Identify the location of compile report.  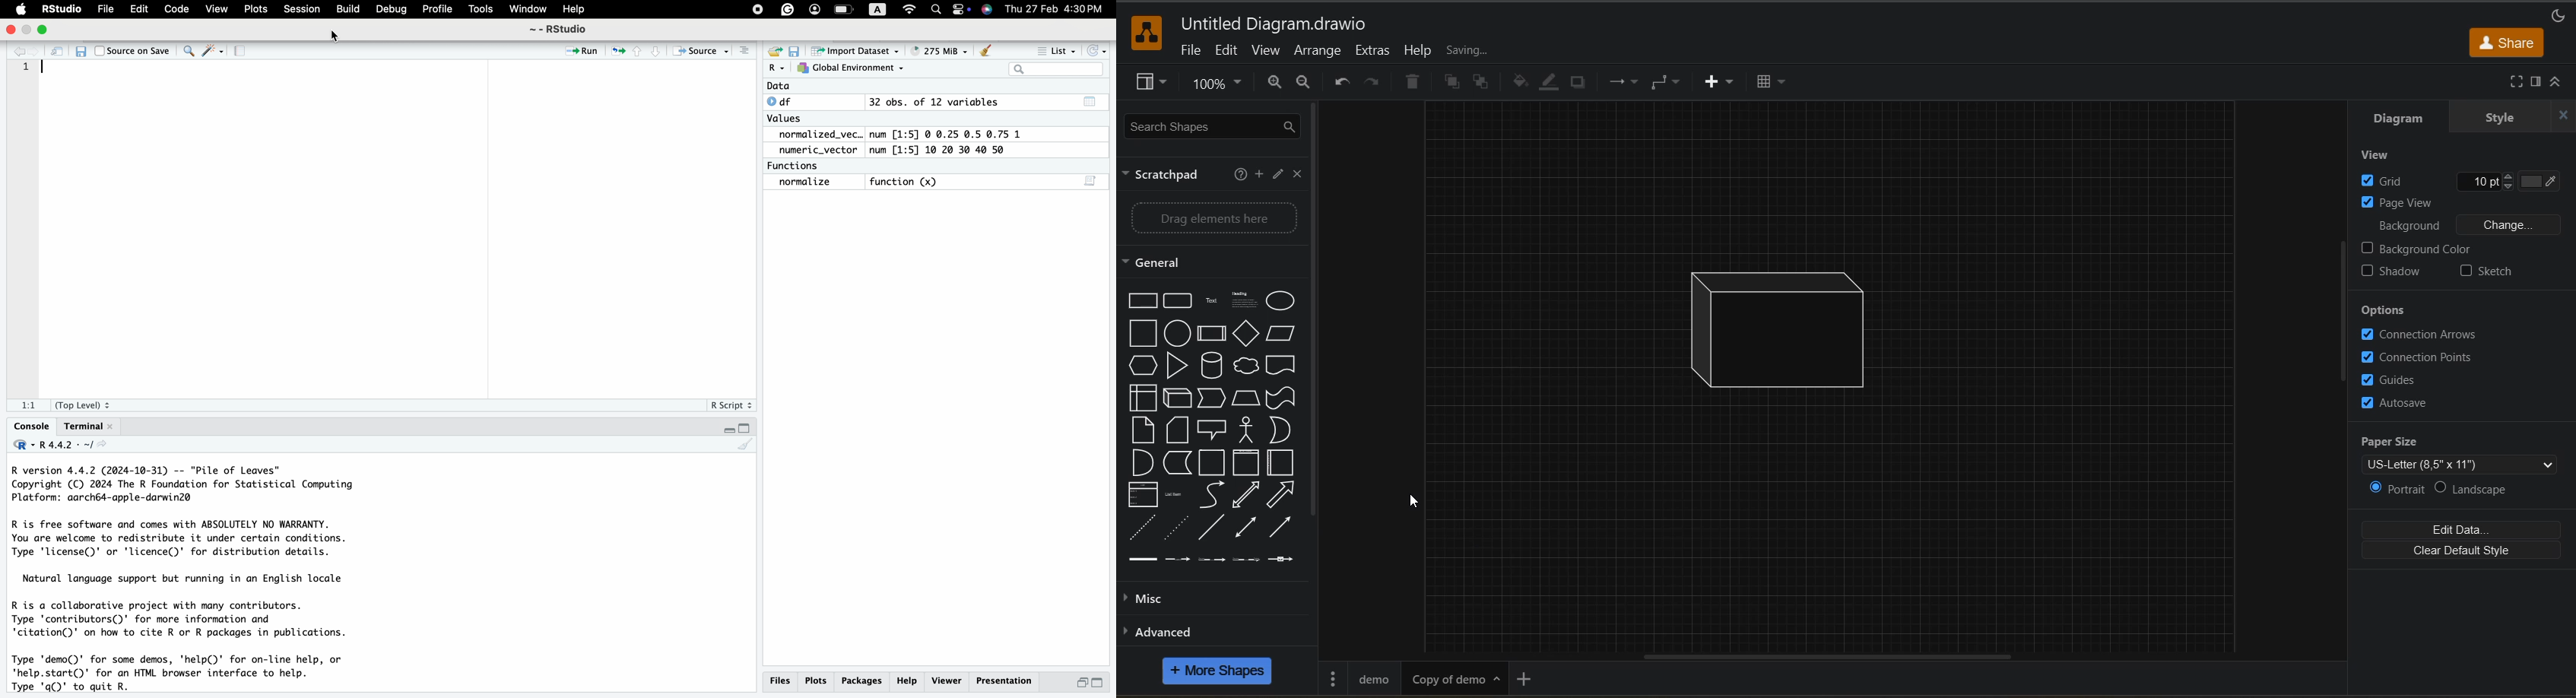
(239, 52).